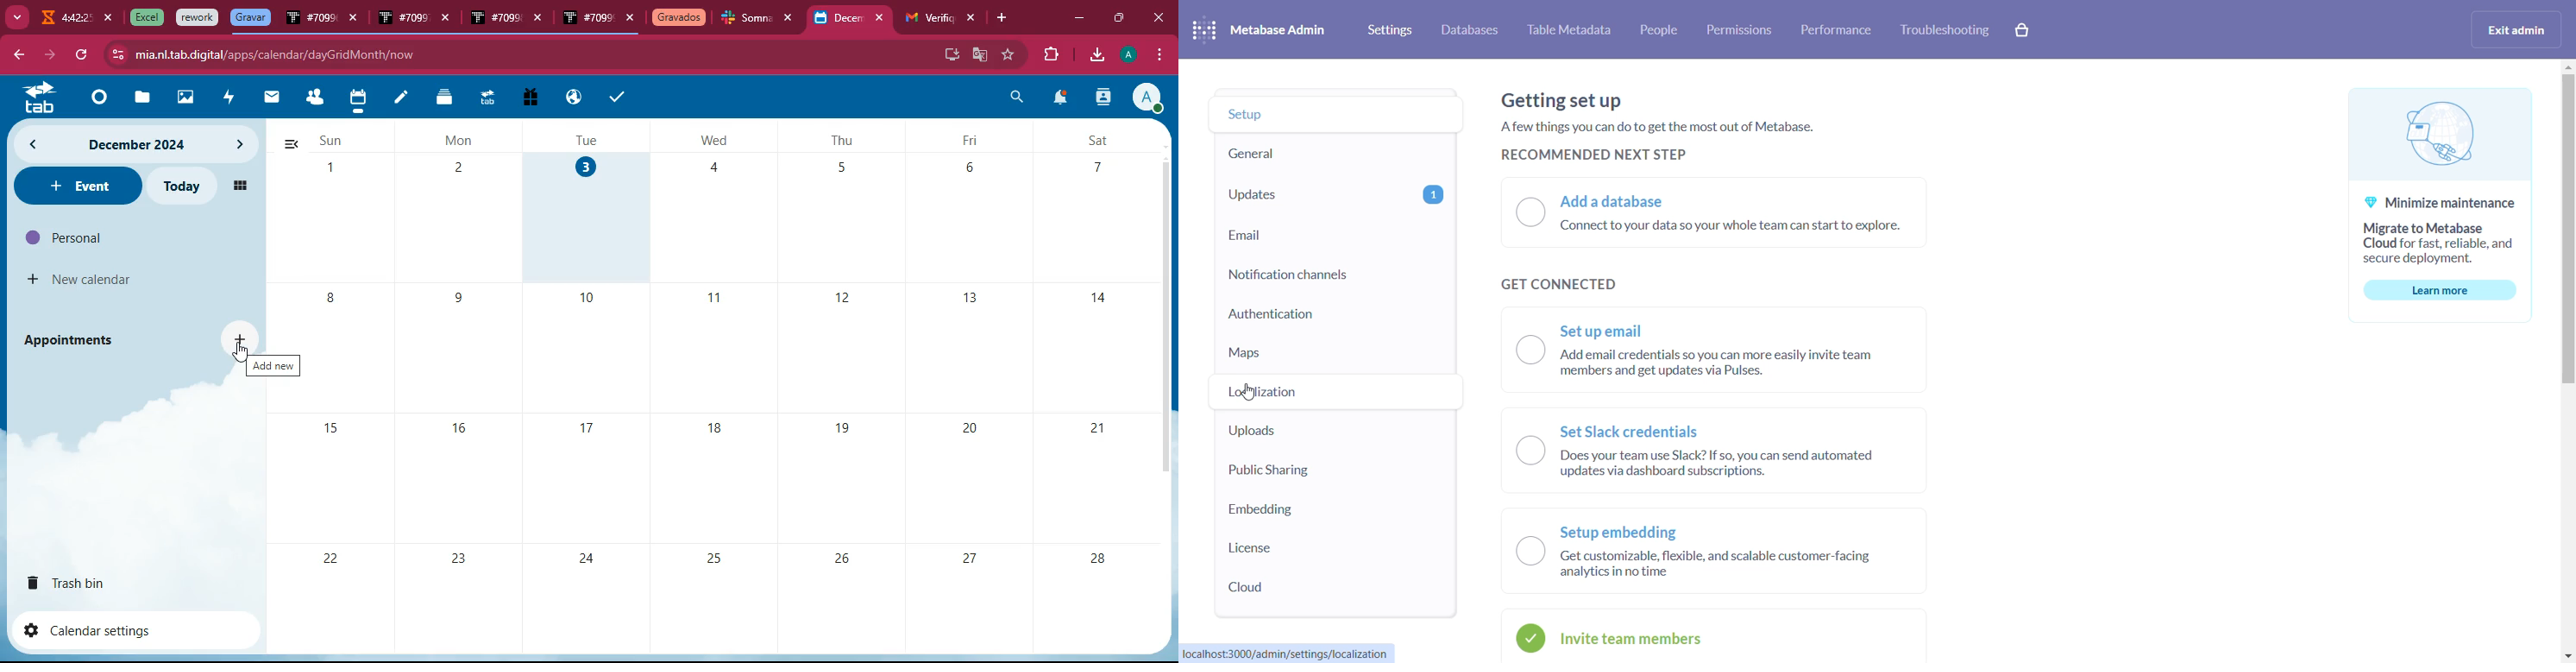 The width and height of the screenshot is (2576, 672). What do you see at coordinates (81, 280) in the screenshot?
I see `new calendar` at bounding box center [81, 280].